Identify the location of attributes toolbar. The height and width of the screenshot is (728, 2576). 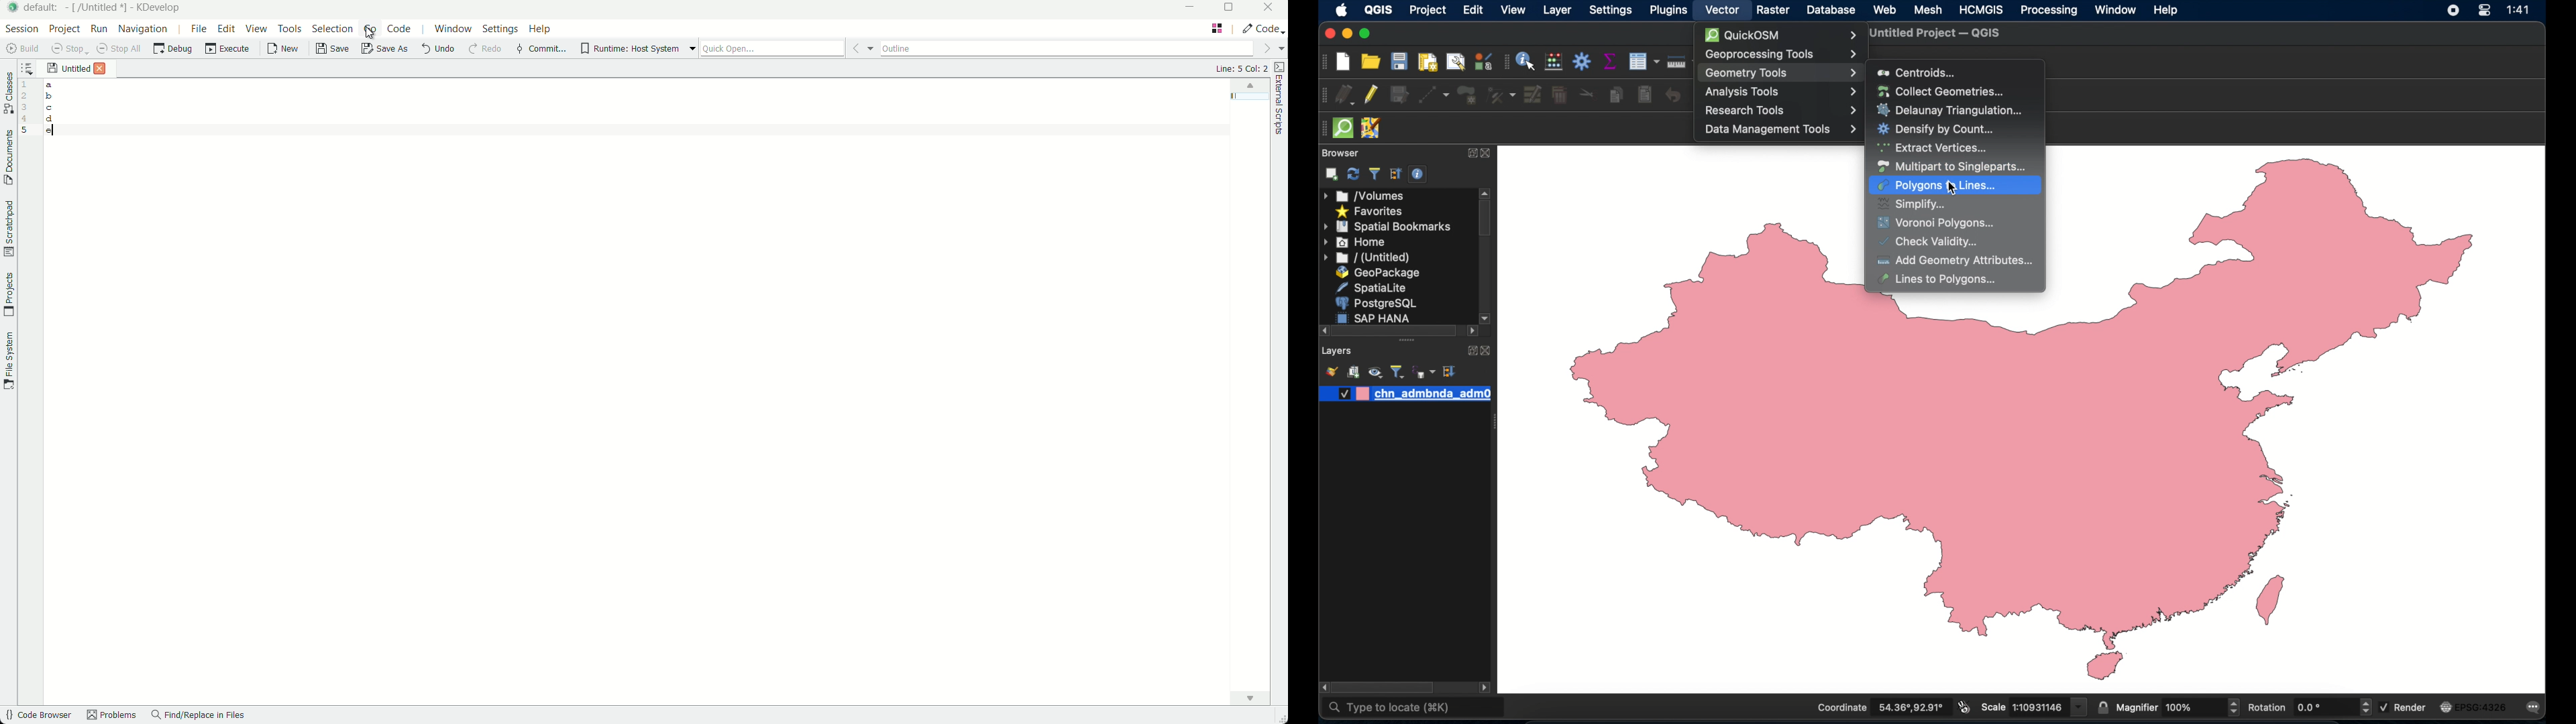
(1505, 63).